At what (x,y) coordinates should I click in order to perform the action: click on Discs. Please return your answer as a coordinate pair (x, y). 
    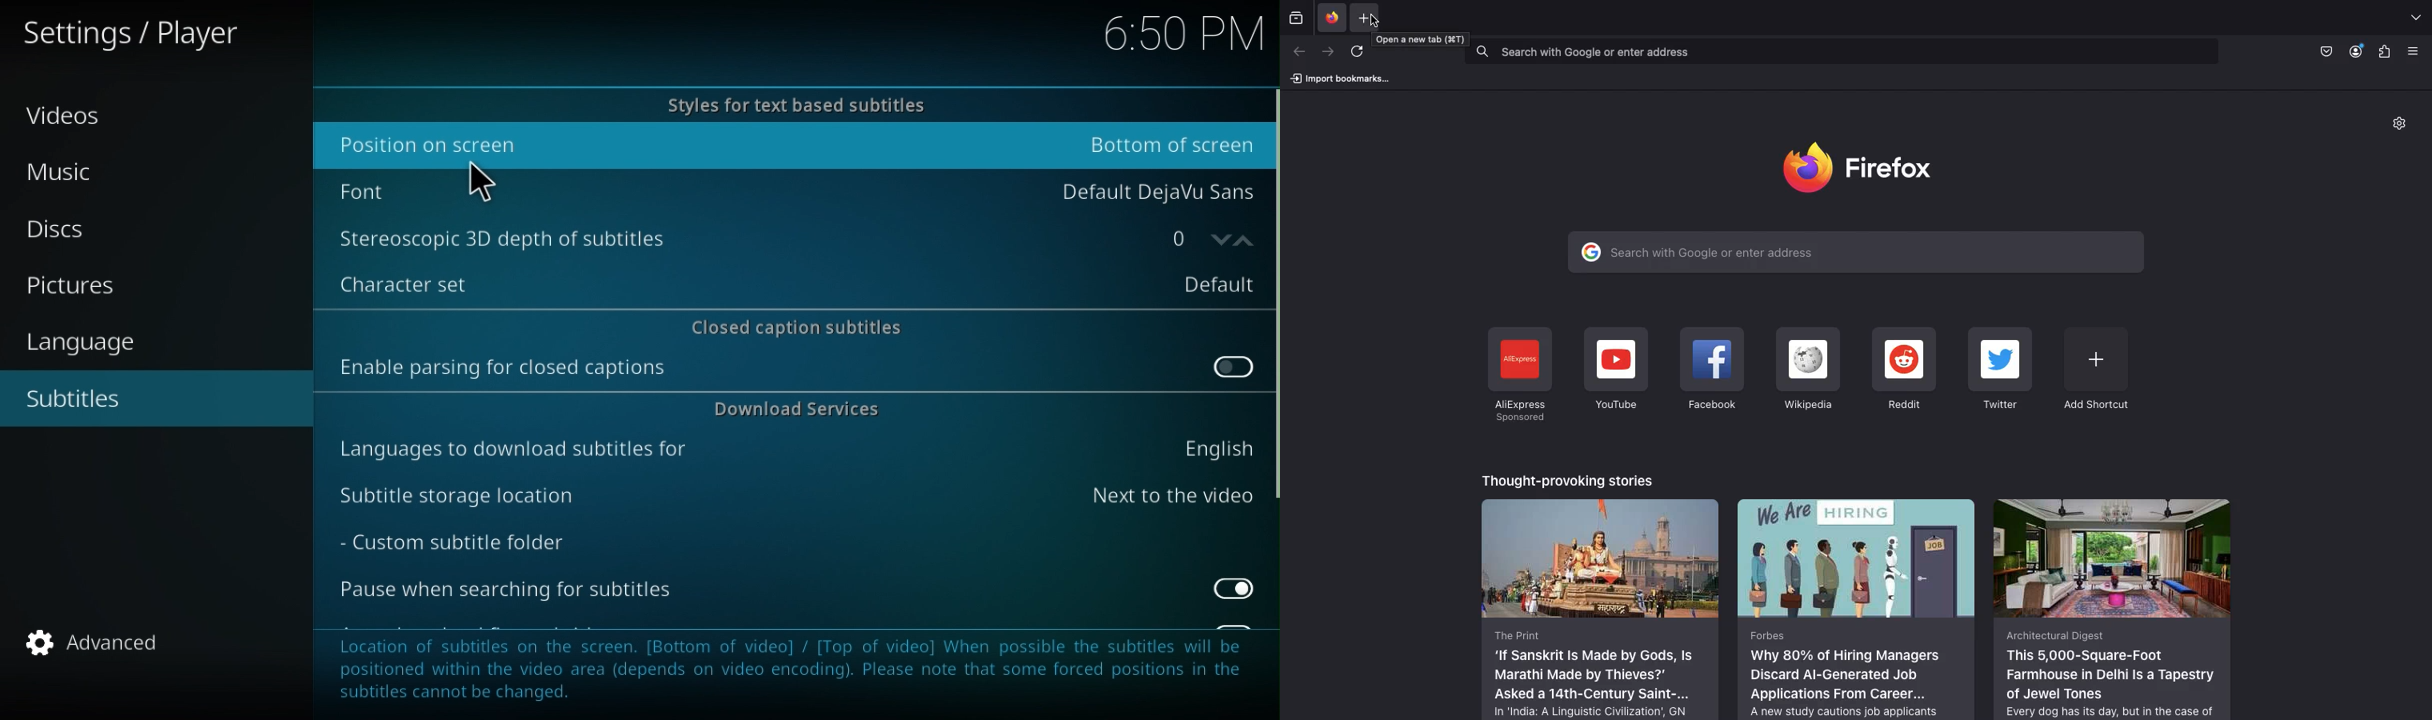
    Looking at the image, I should click on (67, 229).